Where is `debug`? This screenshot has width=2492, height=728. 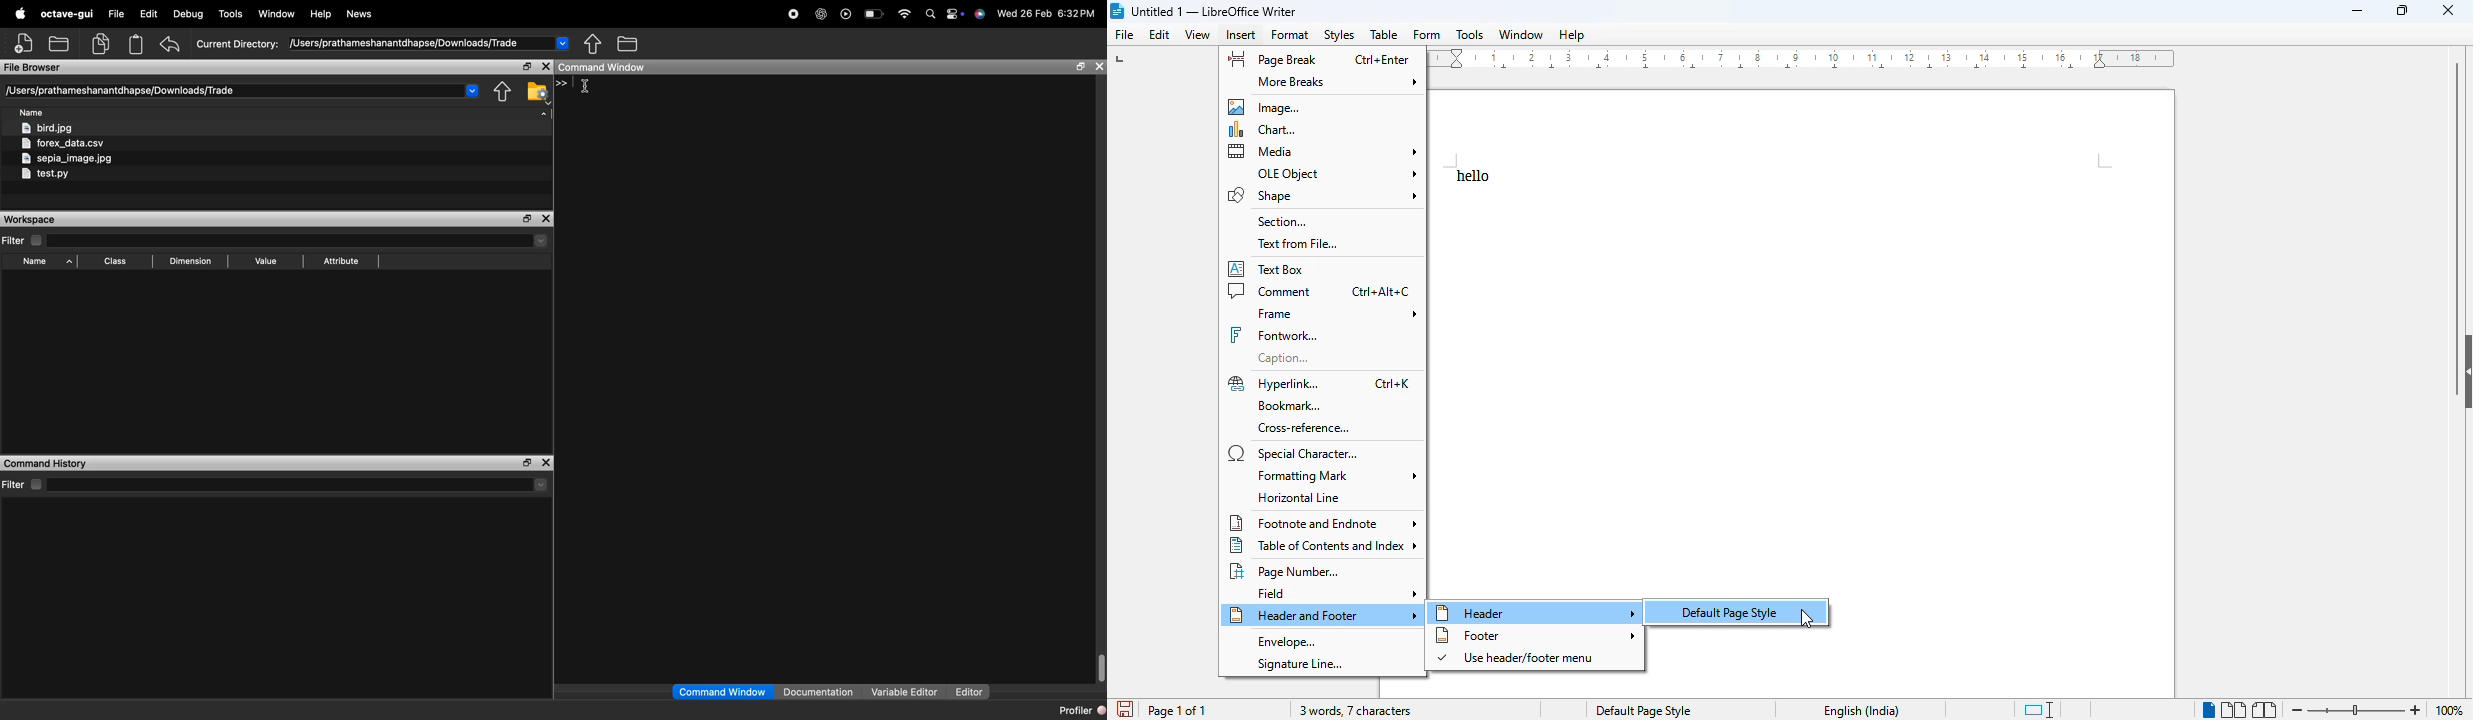 debug is located at coordinates (189, 15).